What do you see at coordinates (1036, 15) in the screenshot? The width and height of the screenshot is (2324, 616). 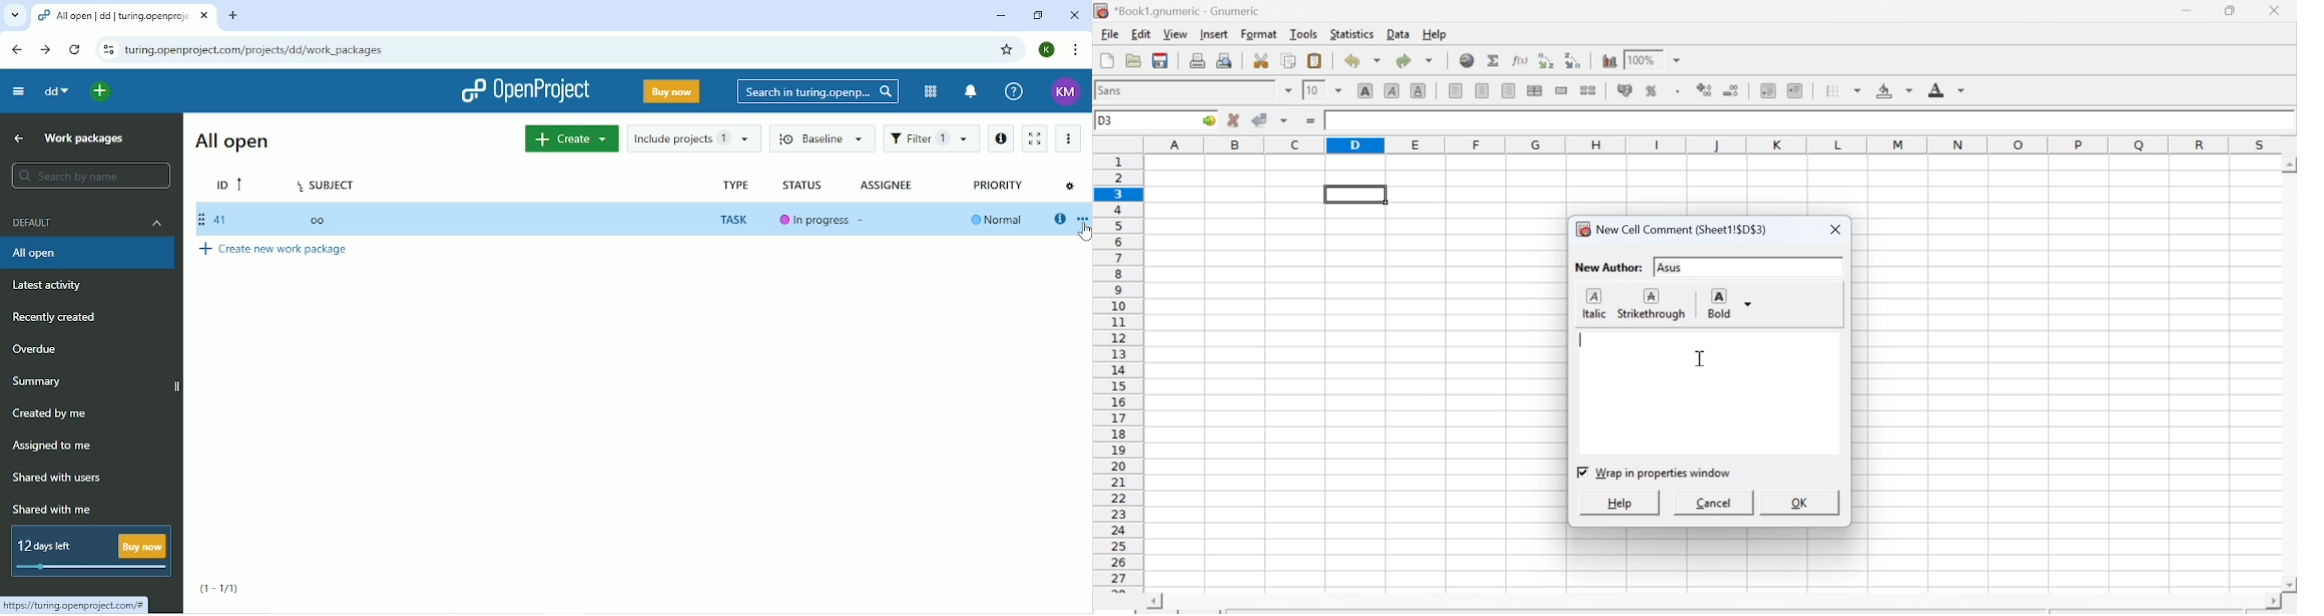 I see `Restore down` at bounding box center [1036, 15].